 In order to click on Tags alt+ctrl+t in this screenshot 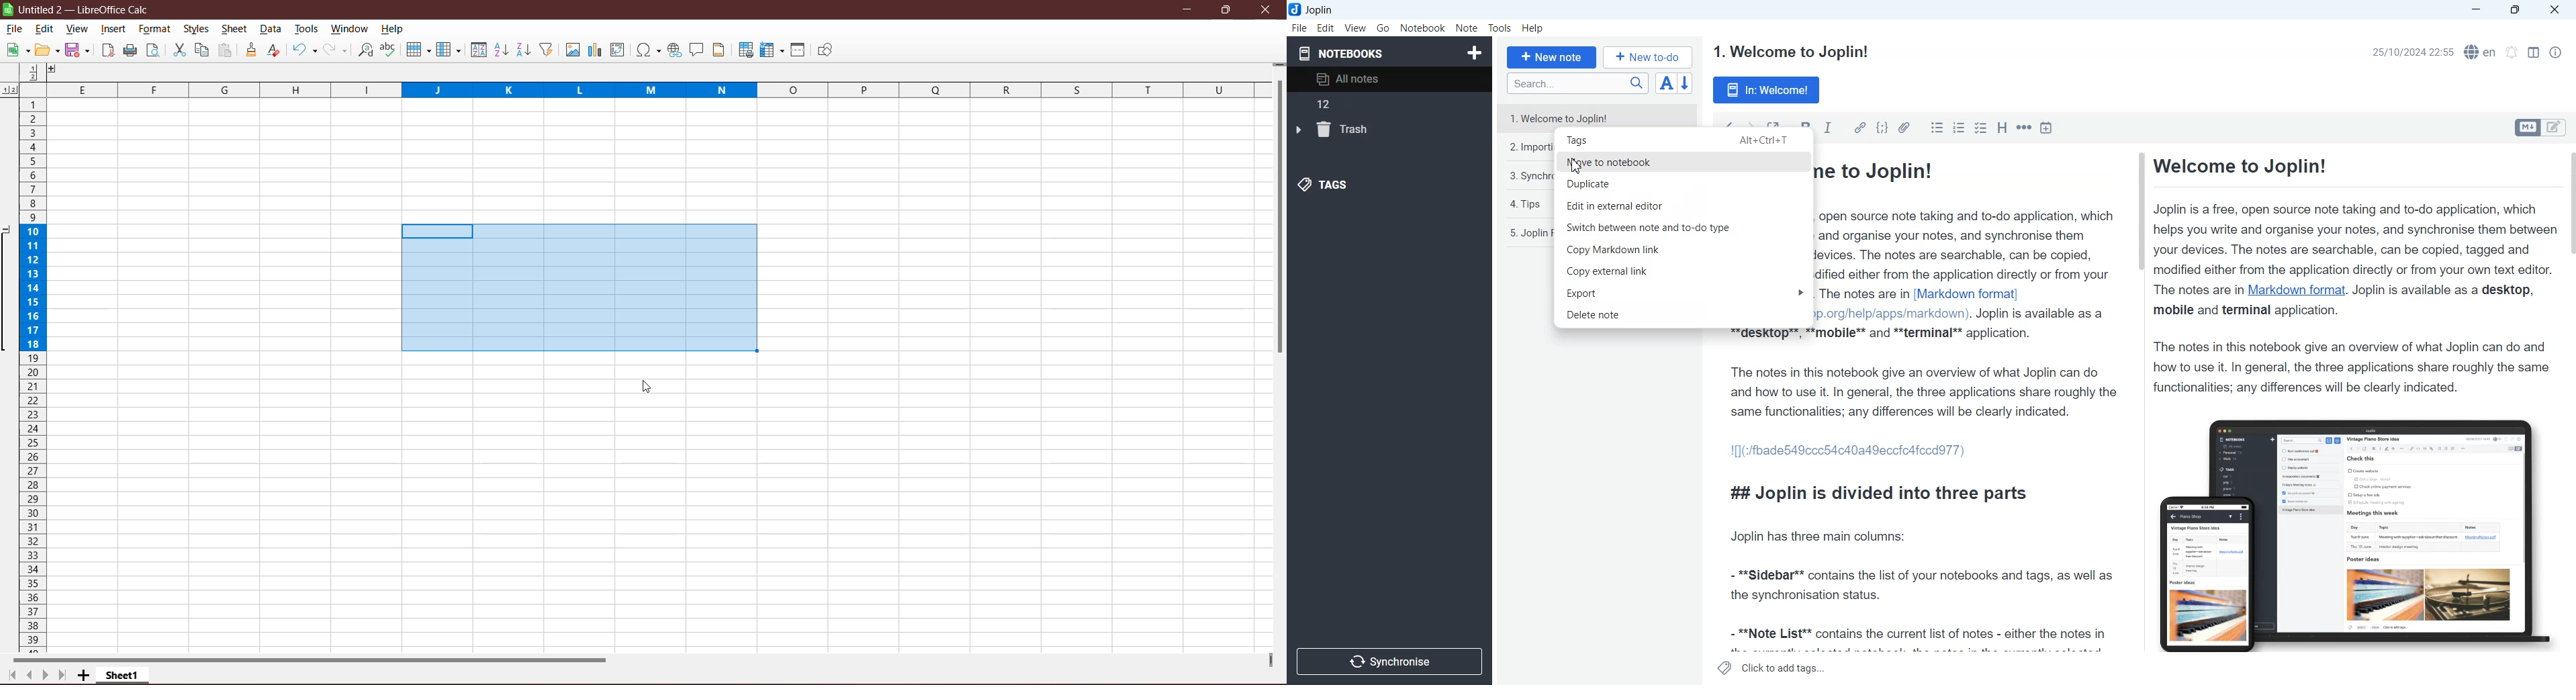, I will do `click(1684, 140)`.